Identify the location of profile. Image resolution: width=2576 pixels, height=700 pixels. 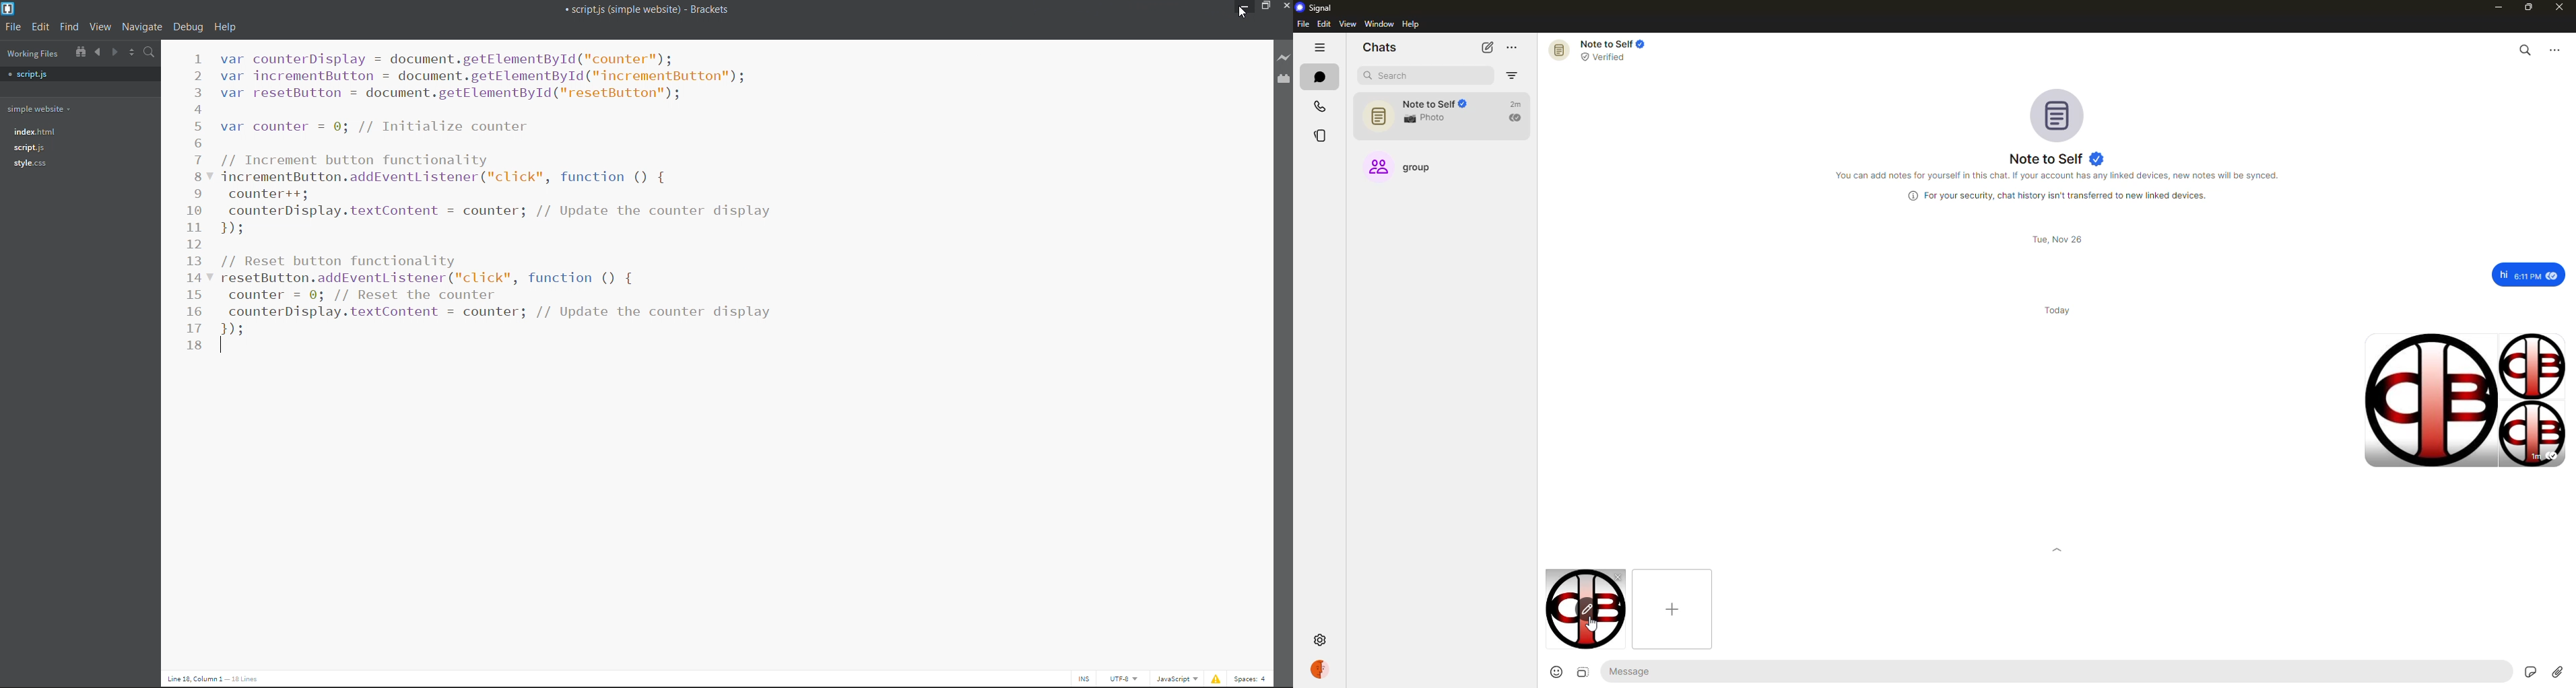
(1321, 668).